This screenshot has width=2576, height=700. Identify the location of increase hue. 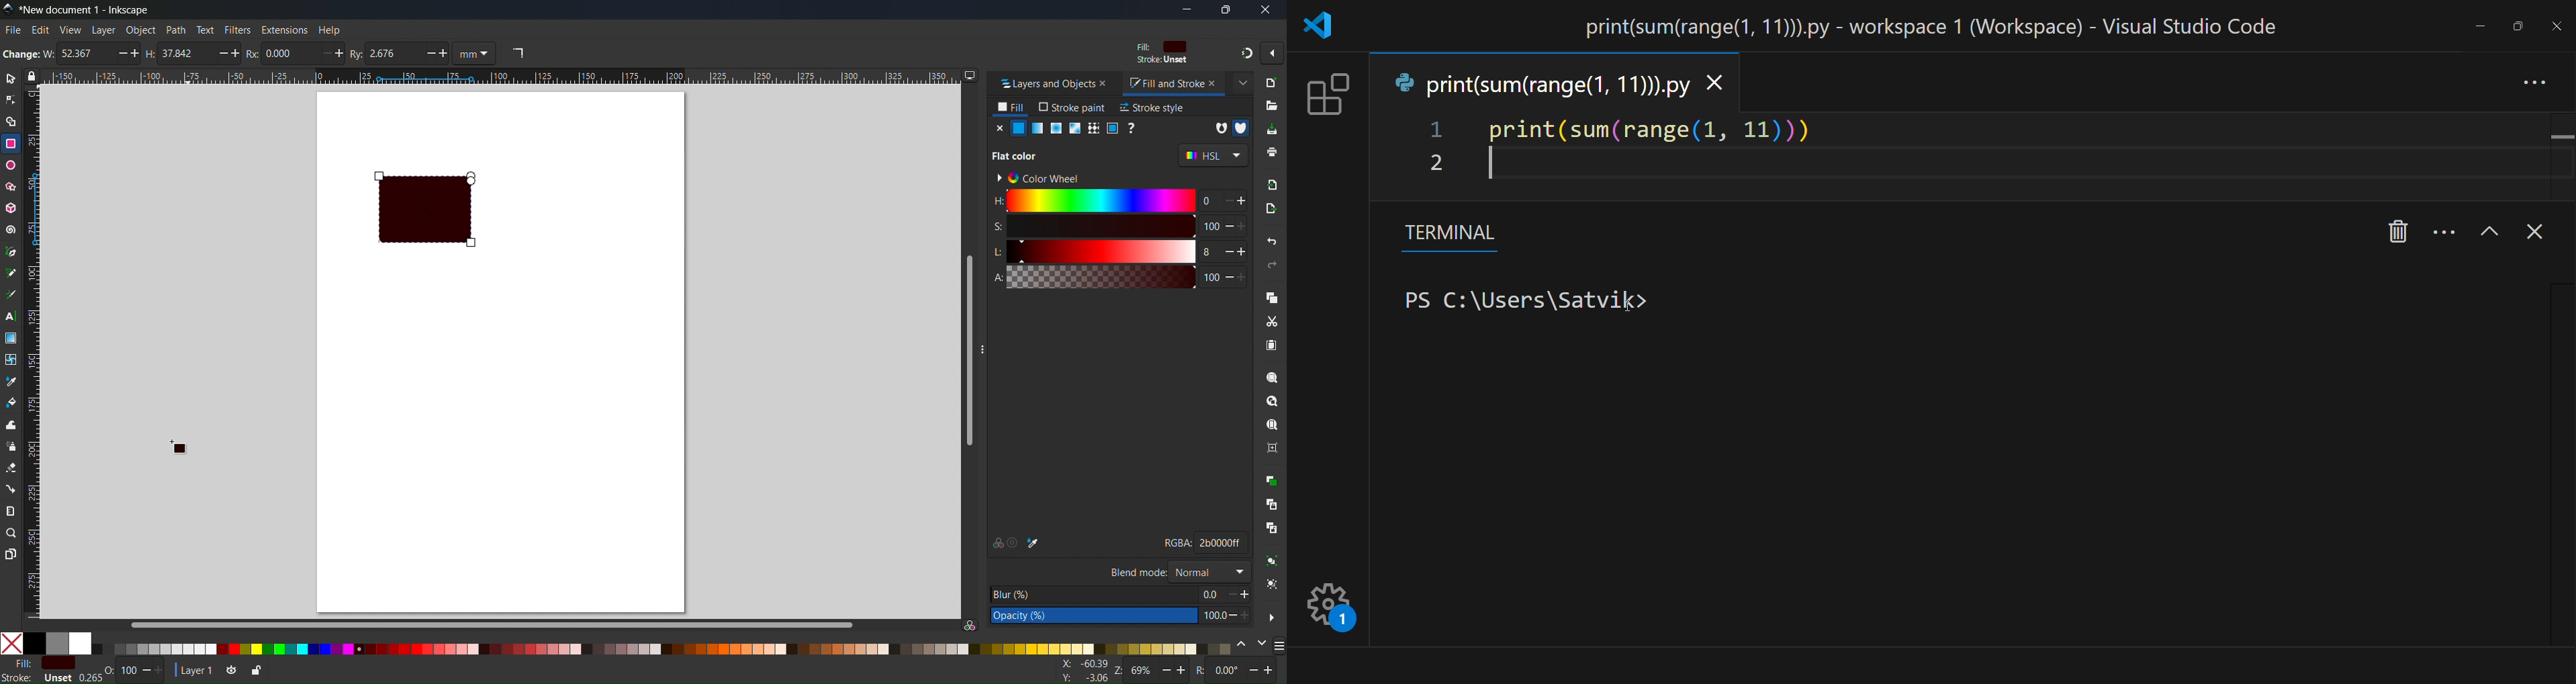
(1224, 202).